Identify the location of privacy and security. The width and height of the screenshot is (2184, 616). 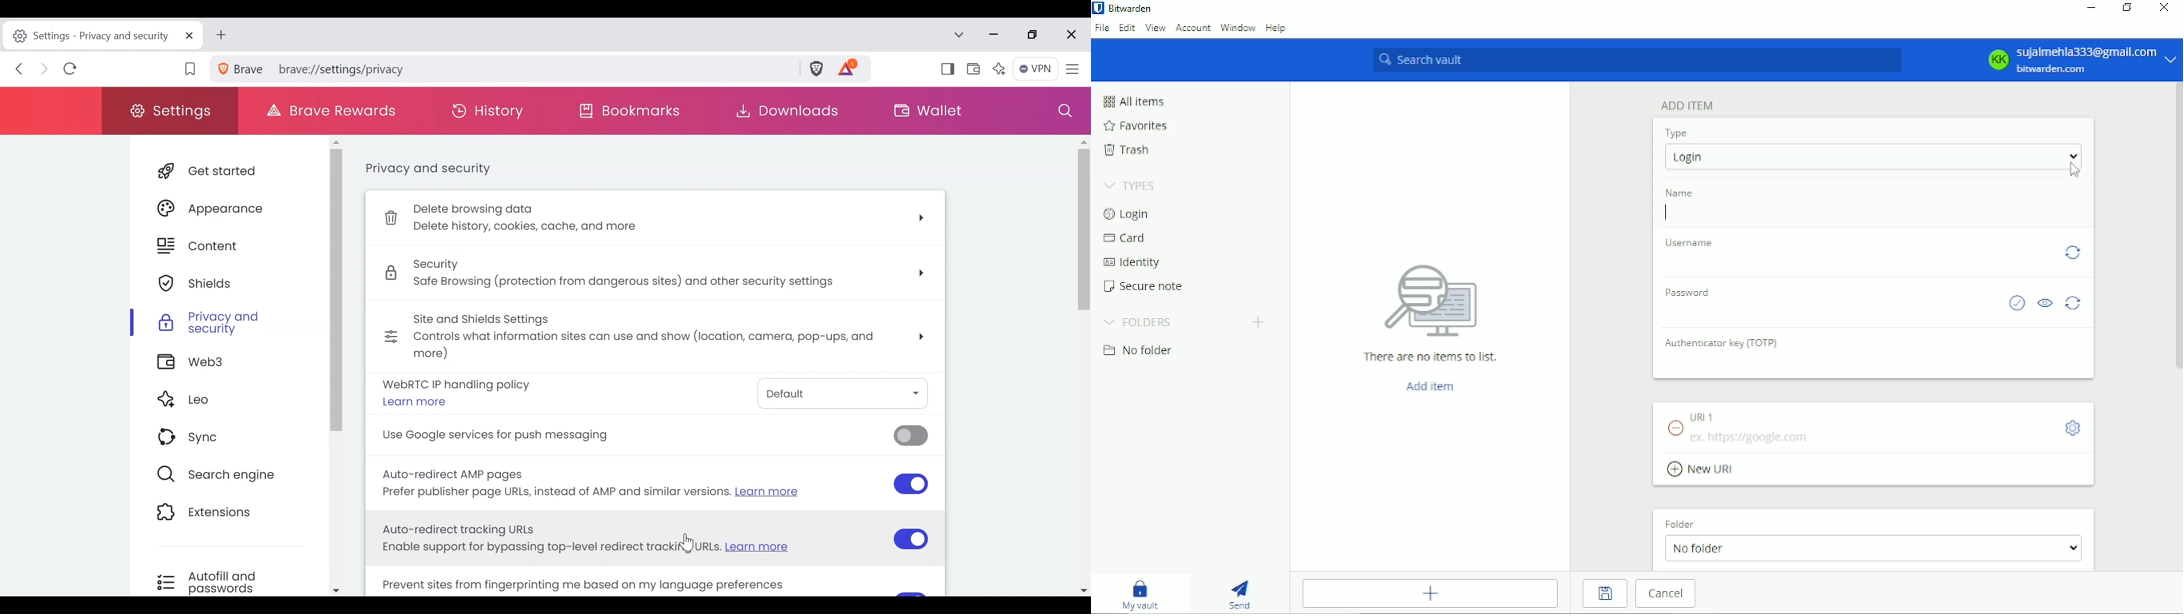
(426, 169).